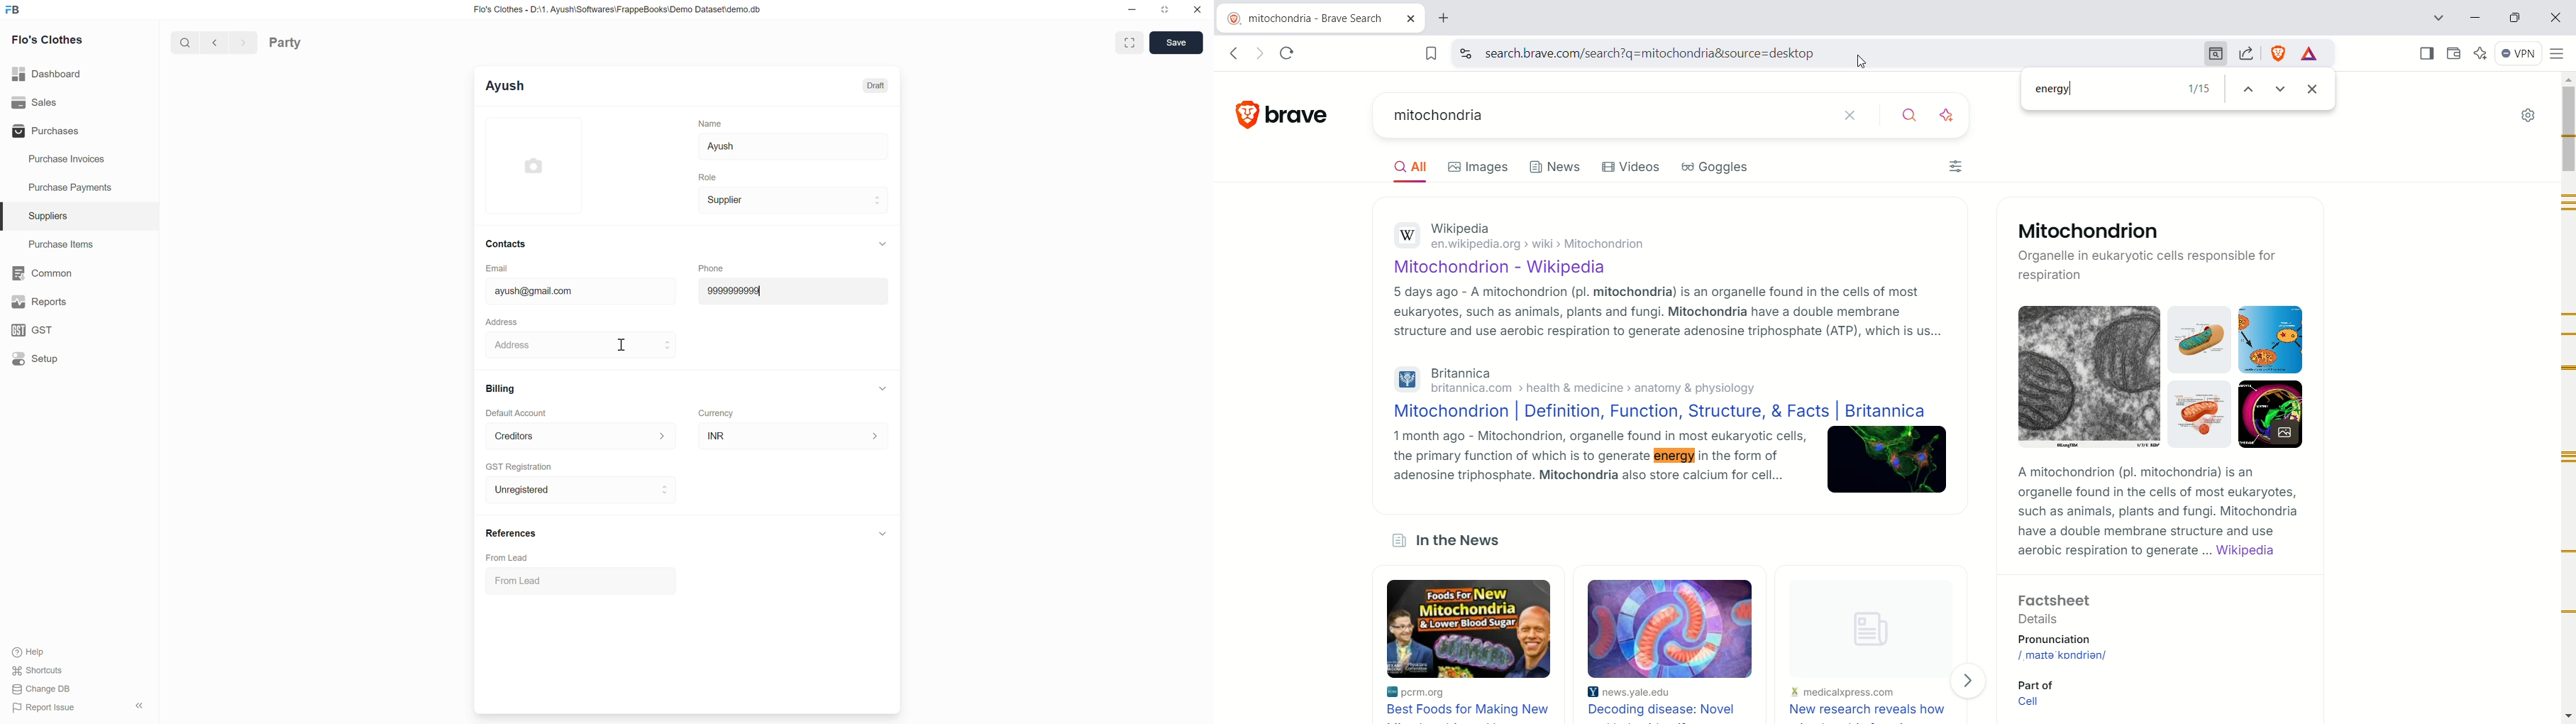 Image resolution: width=2576 pixels, height=728 pixels. What do you see at coordinates (285, 43) in the screenshot?
I see `Party` at bounding box center [285, 43].